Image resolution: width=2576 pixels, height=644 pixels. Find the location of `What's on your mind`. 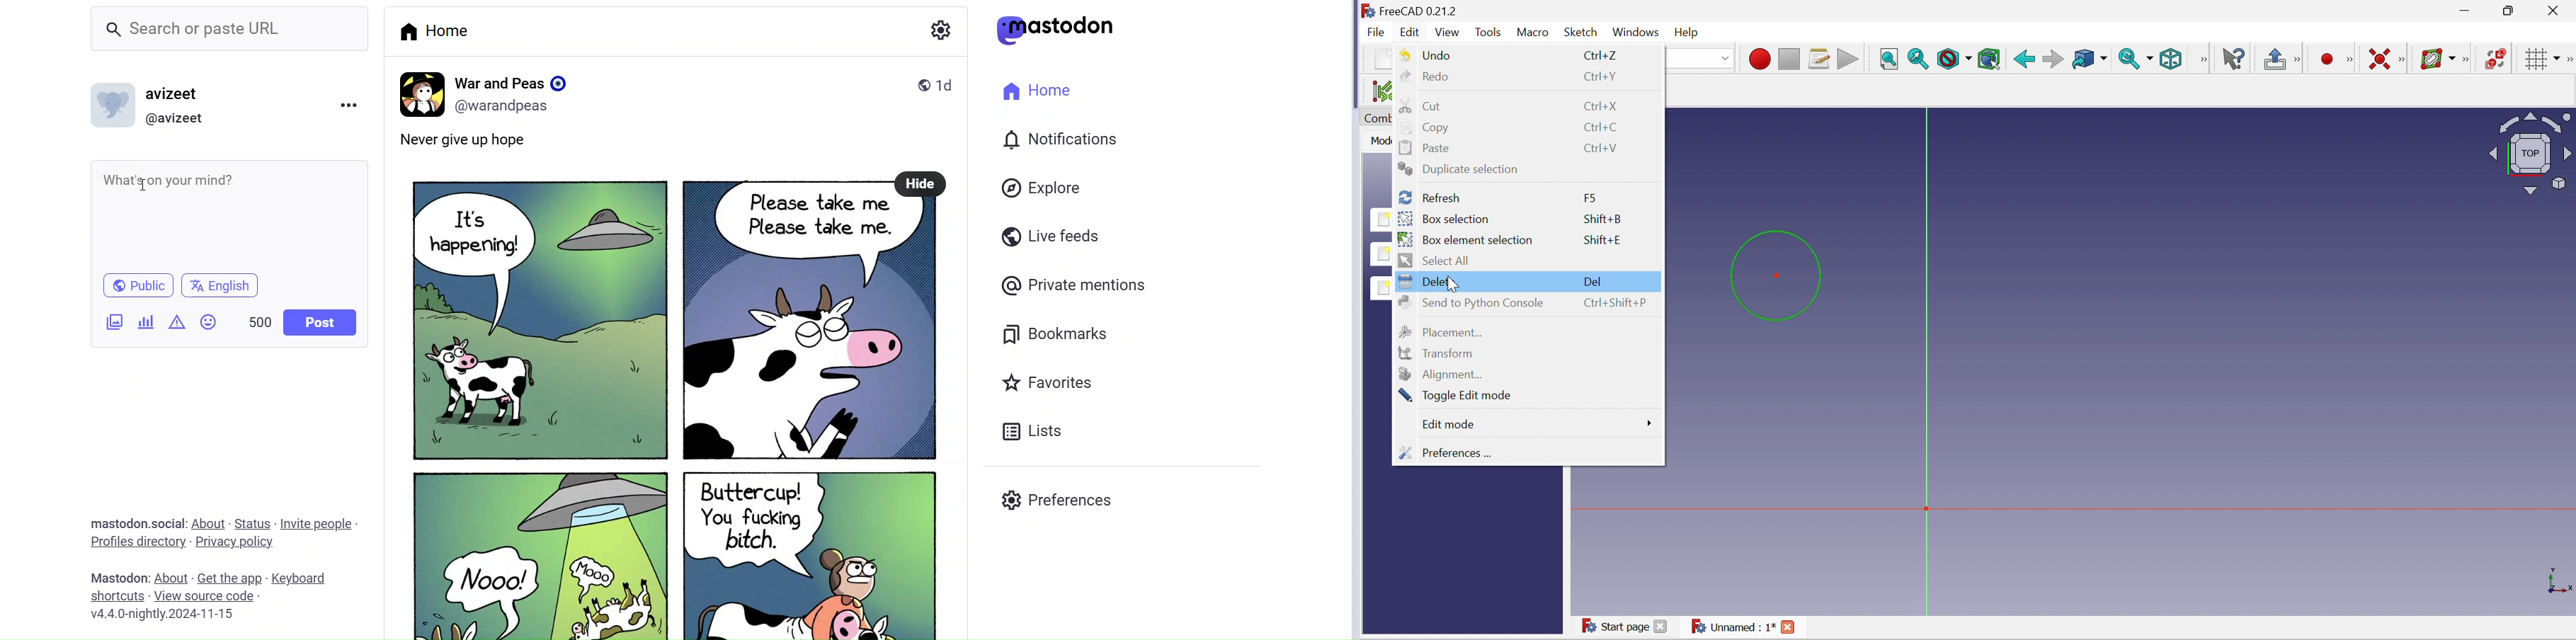

What's on your mind is located at coordinates (227, 214).